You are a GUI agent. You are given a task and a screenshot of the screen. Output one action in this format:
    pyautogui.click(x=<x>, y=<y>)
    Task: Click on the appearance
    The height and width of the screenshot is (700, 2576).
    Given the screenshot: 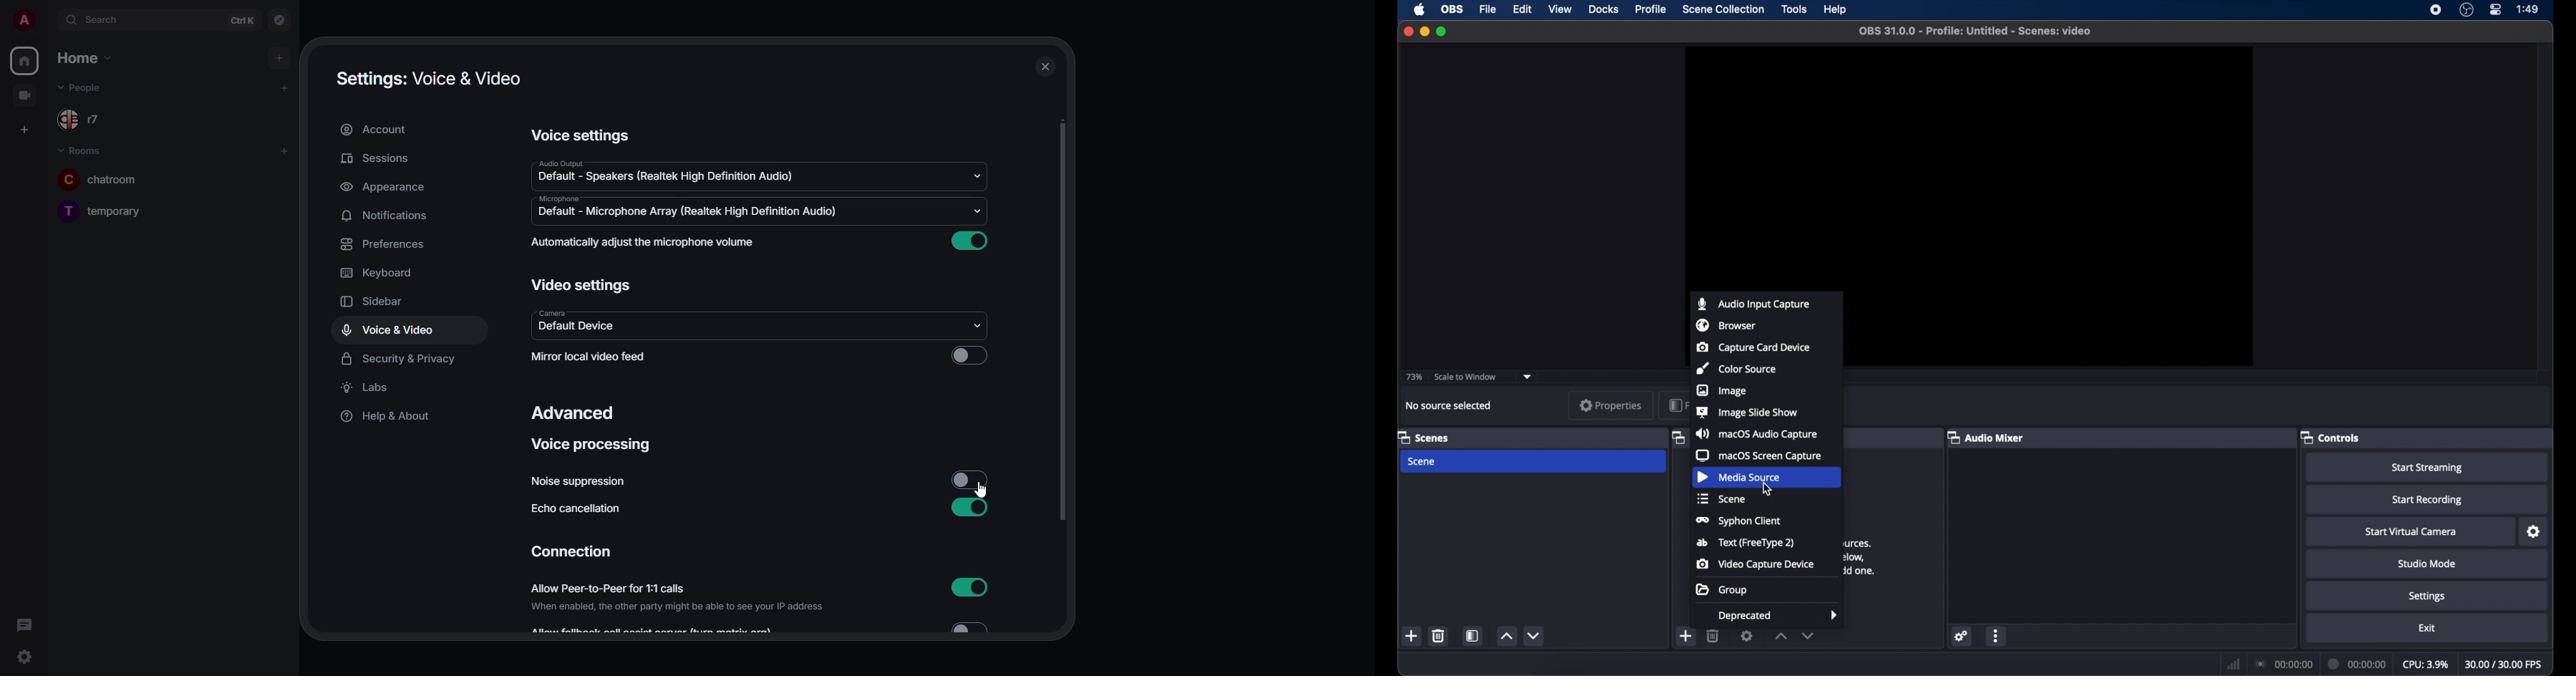 What is the action you would take?
    pyautogui.click(x=385, y=188)
    